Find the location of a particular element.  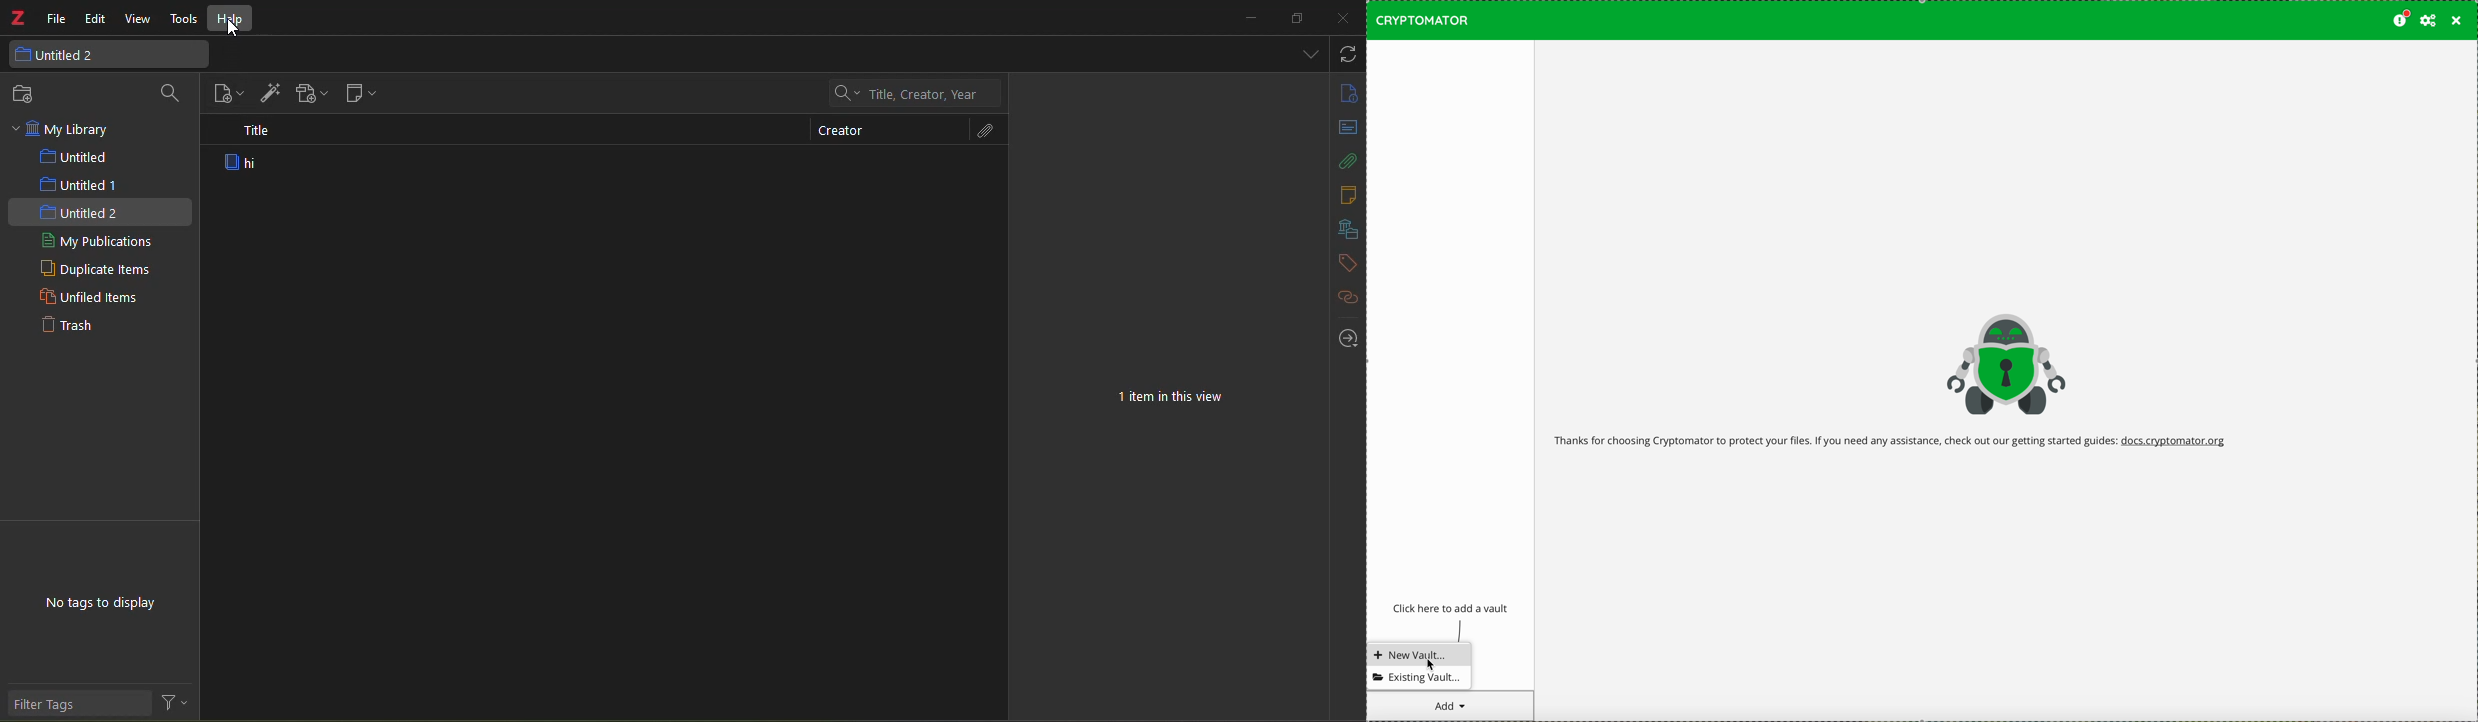

close is located at coordinates (2456, 21).